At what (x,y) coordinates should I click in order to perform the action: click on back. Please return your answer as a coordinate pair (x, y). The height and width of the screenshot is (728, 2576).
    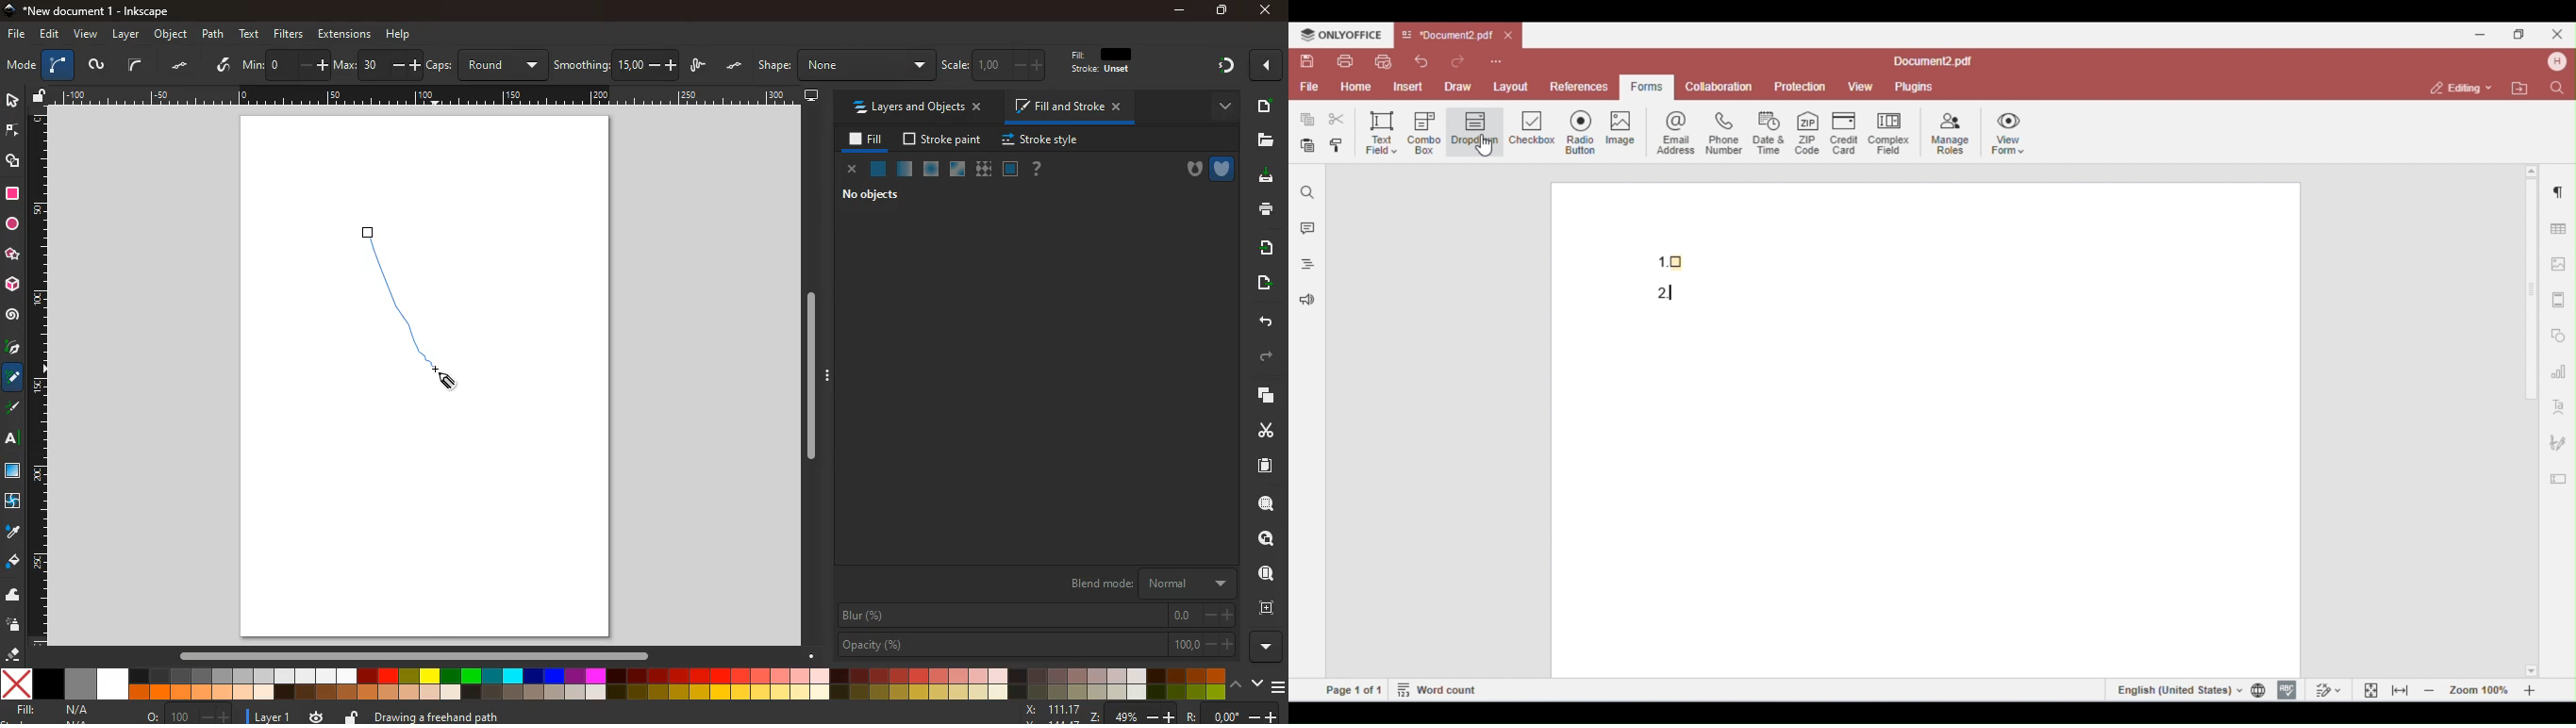
    Looking at the image, I should click on (1263, 322).